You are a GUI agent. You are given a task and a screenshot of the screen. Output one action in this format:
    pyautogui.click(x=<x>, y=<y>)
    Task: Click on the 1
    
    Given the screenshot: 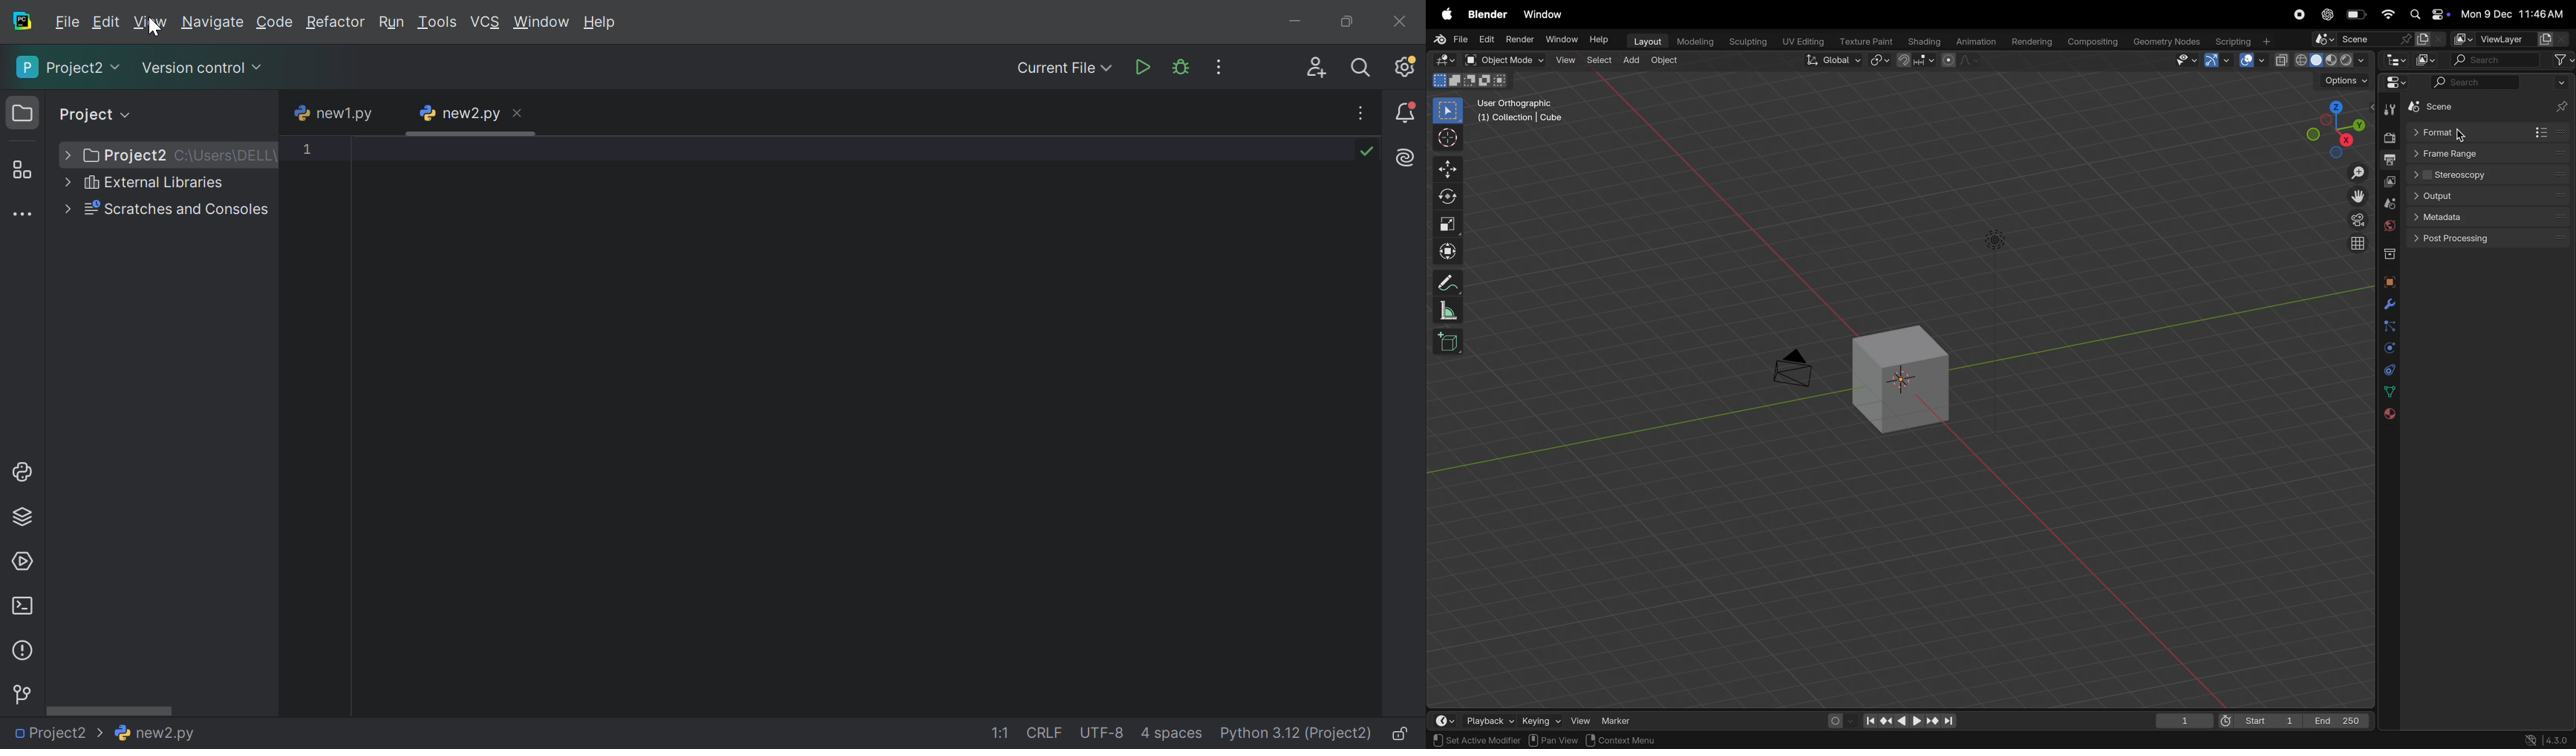 What is the action you would take?
    pyautogui.click(x=307, y=151)
    